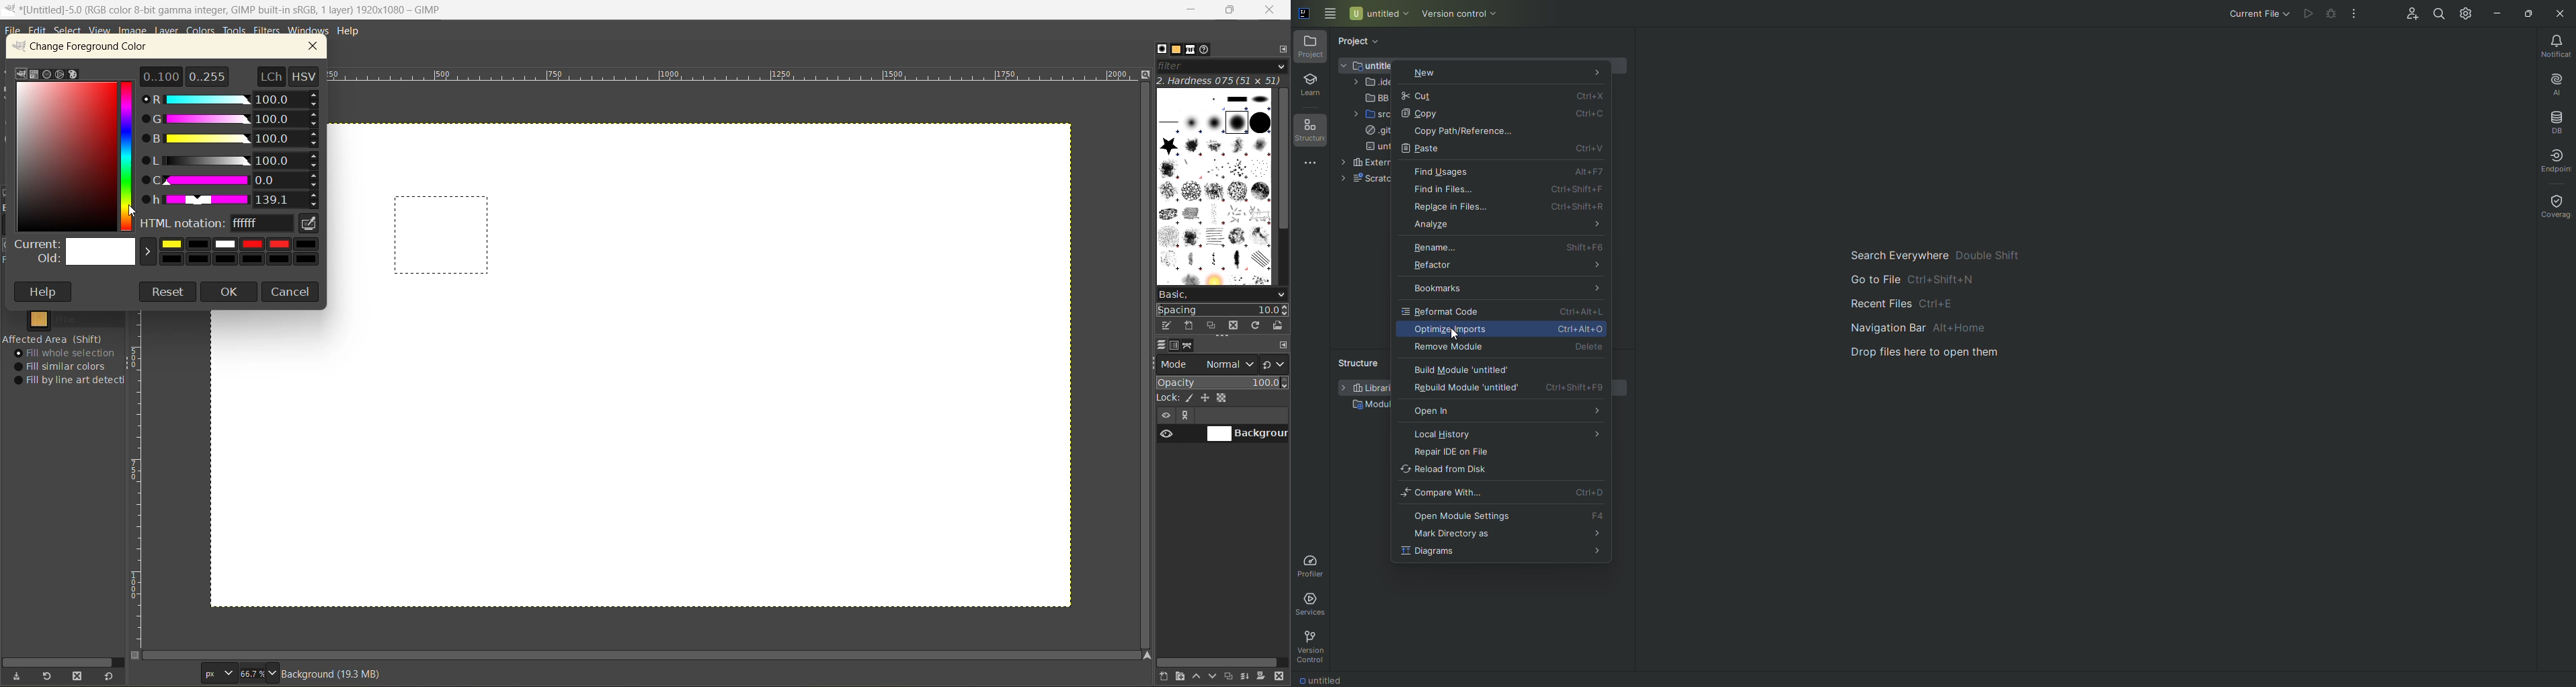  What do you see at coordinates (21, 73) in the screenshot?
I see `gimp` at bounding box center [21, 73].